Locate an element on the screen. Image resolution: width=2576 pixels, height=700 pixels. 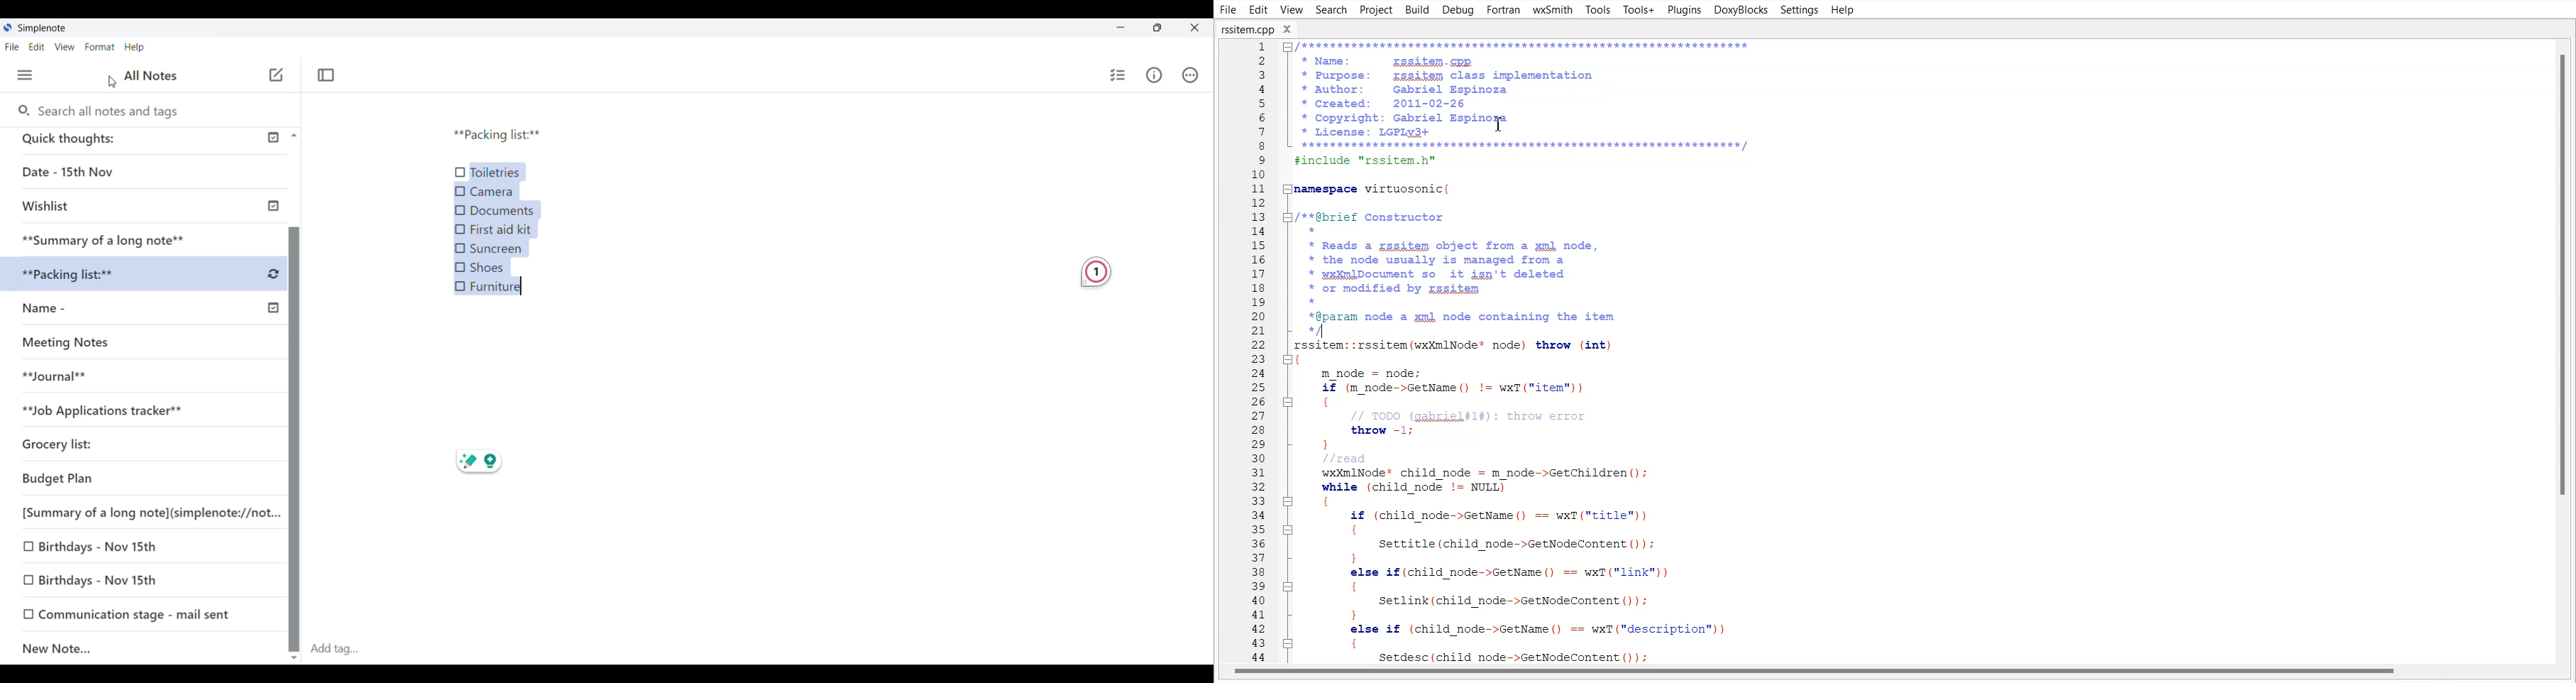
Collapse is located at coordinates (1288, 217).